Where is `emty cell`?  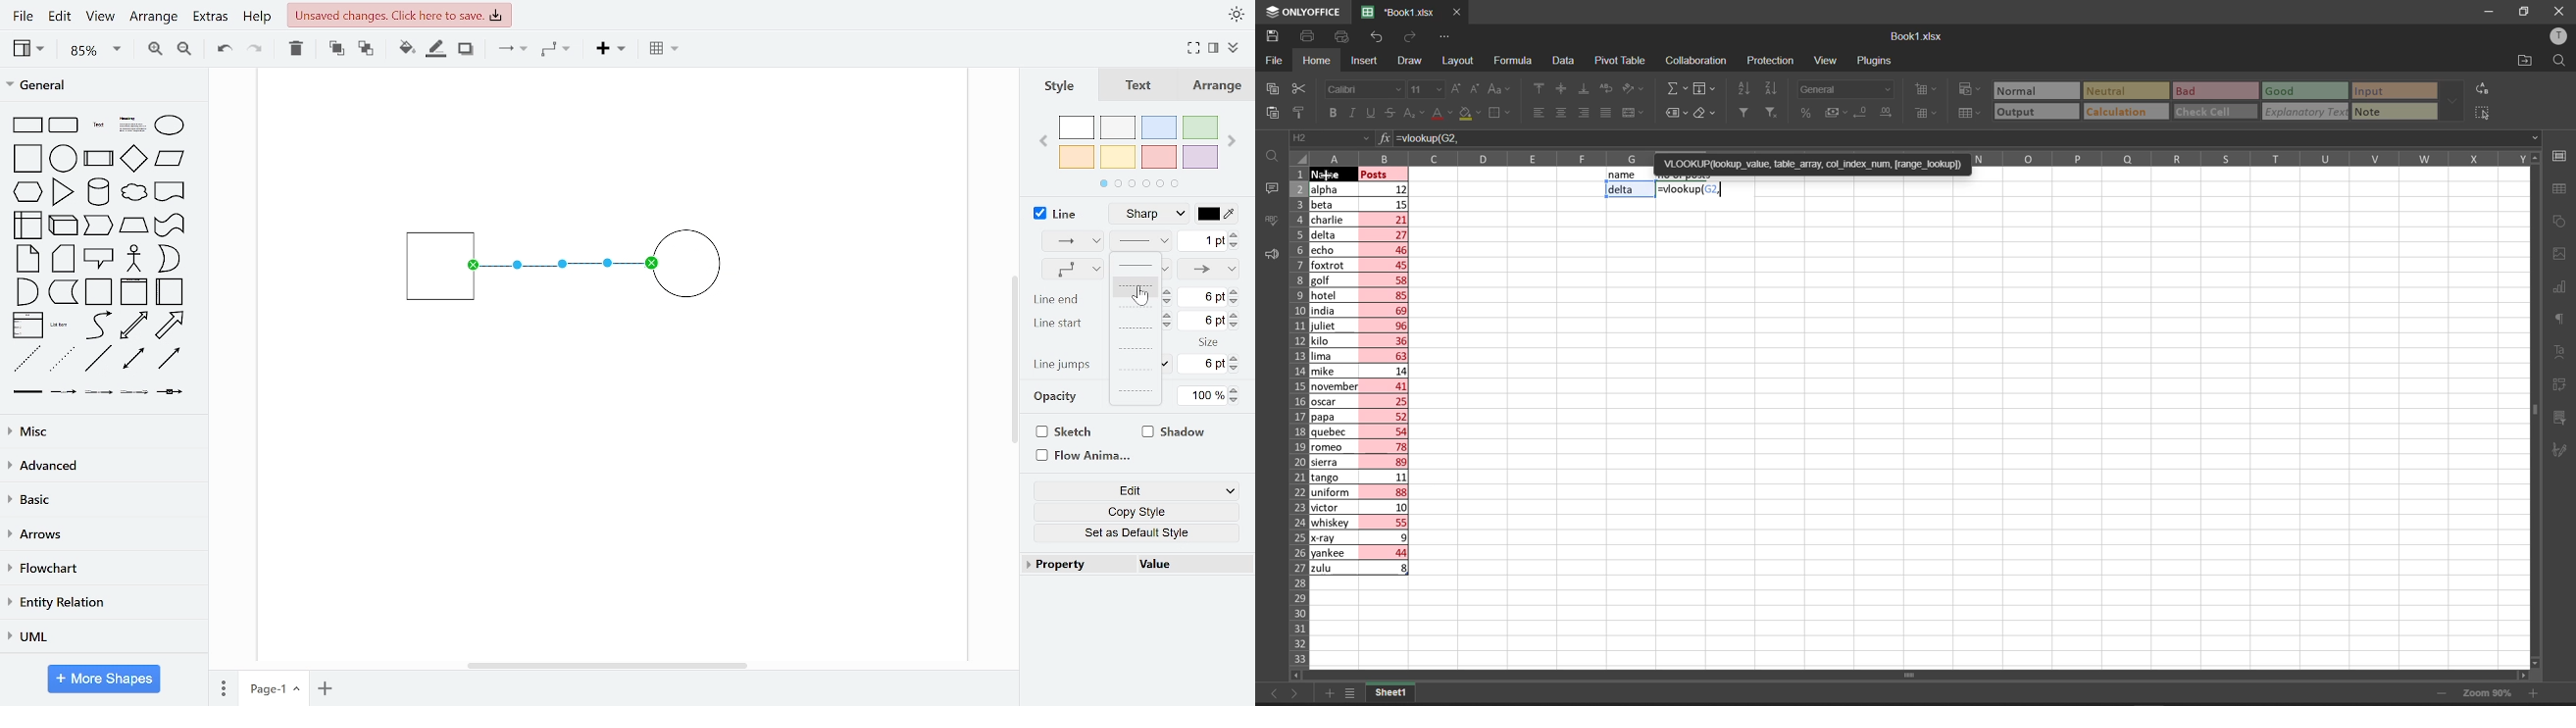 emty cell is located at coordinates (1966, 437).